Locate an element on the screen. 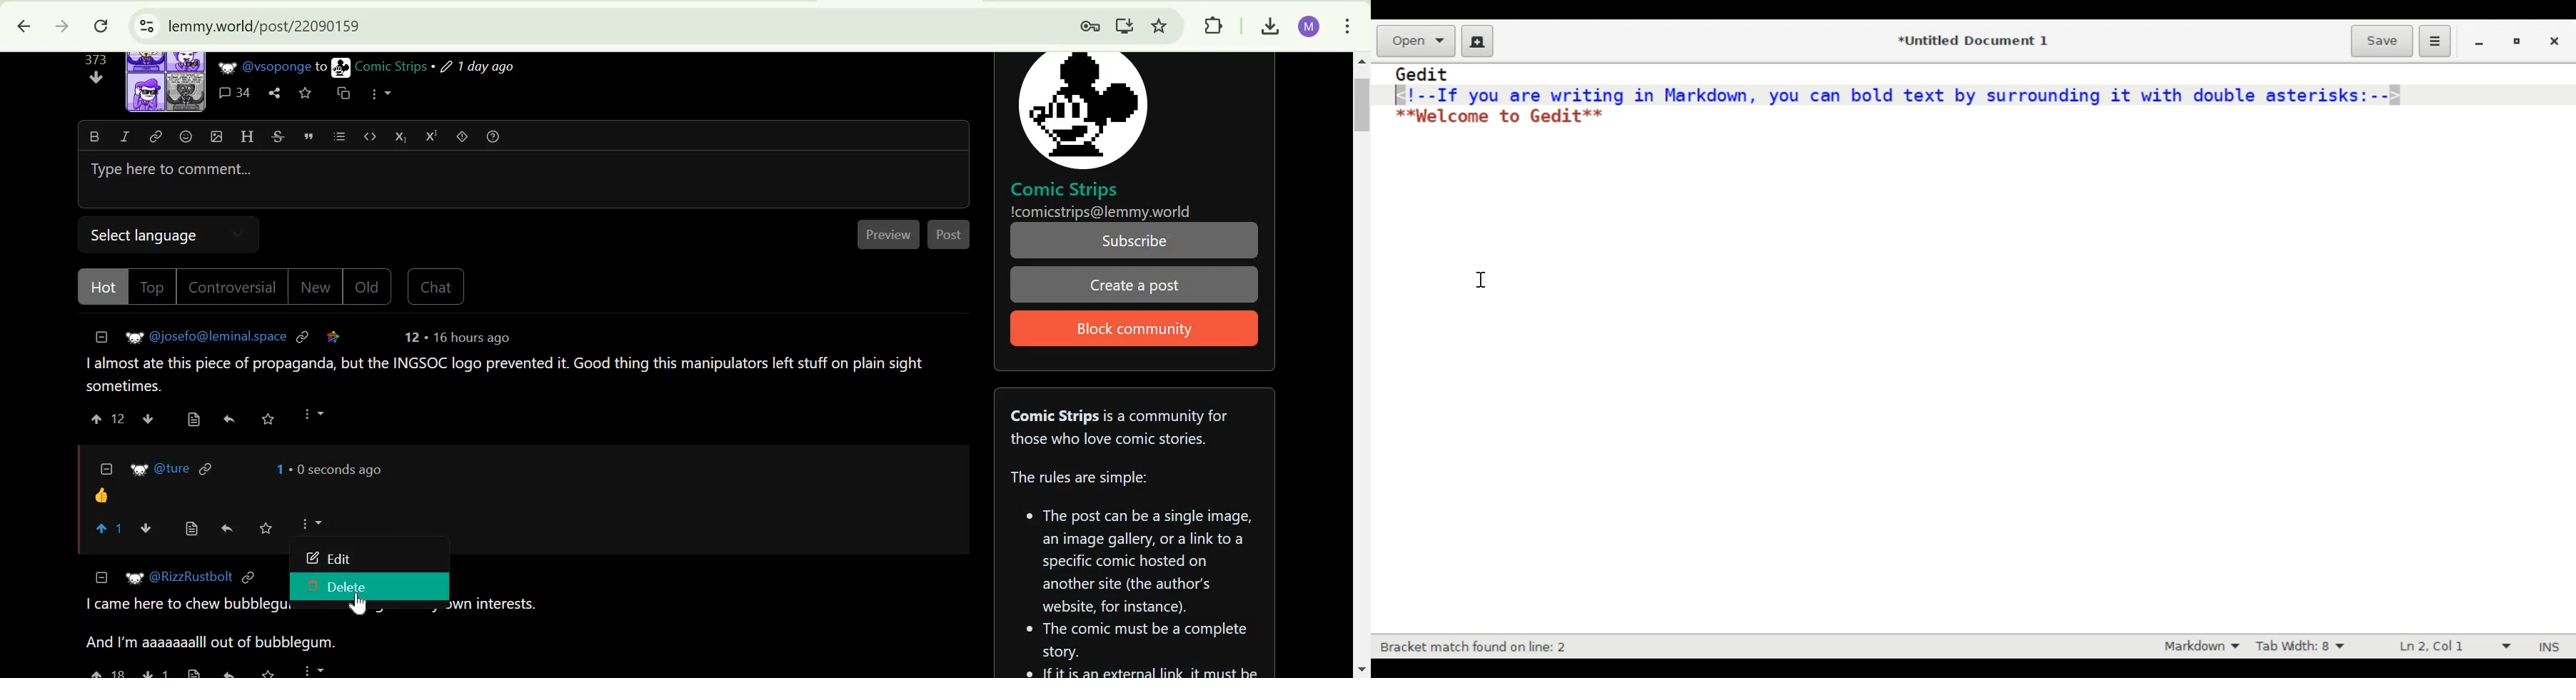 The image size is (2576, 700). !comicstrips@lemmy.world is located at coordinates (1102, 212).